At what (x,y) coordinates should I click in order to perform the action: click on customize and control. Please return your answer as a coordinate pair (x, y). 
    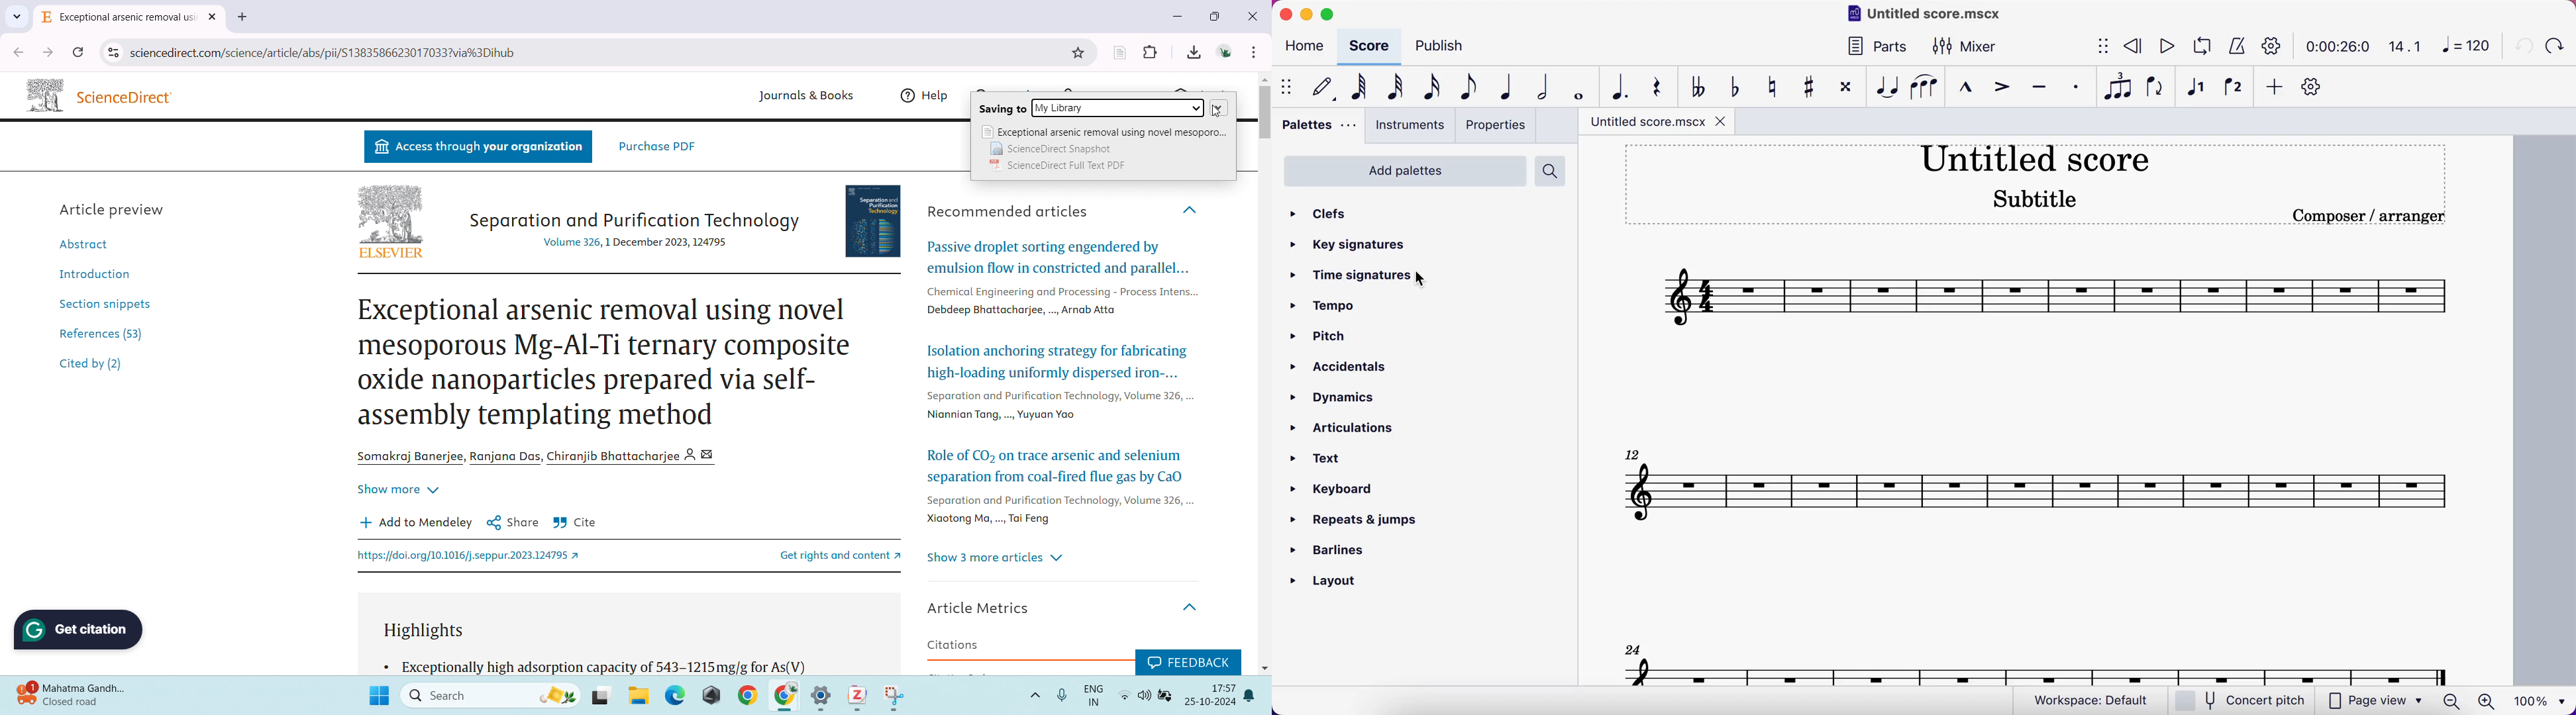
    Looking at the image, I should click on (1255, 52).